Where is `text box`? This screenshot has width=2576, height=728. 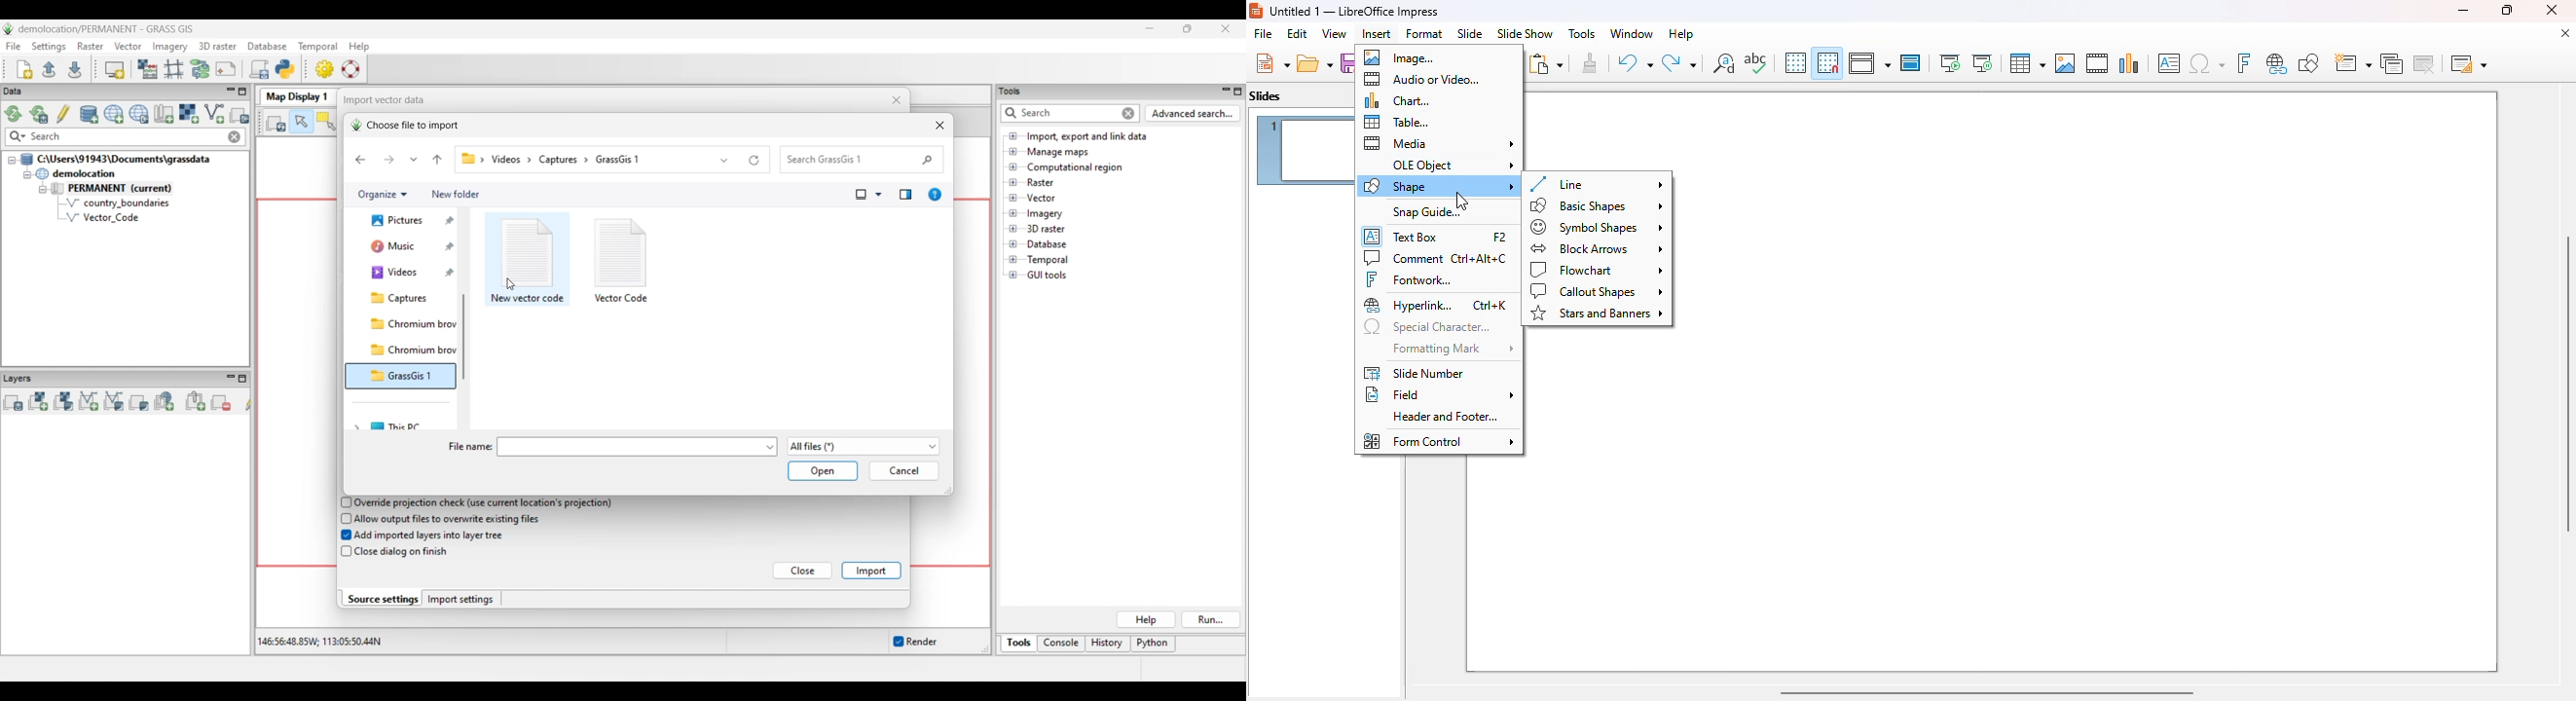
text box is located at coordinates (1436, 235).